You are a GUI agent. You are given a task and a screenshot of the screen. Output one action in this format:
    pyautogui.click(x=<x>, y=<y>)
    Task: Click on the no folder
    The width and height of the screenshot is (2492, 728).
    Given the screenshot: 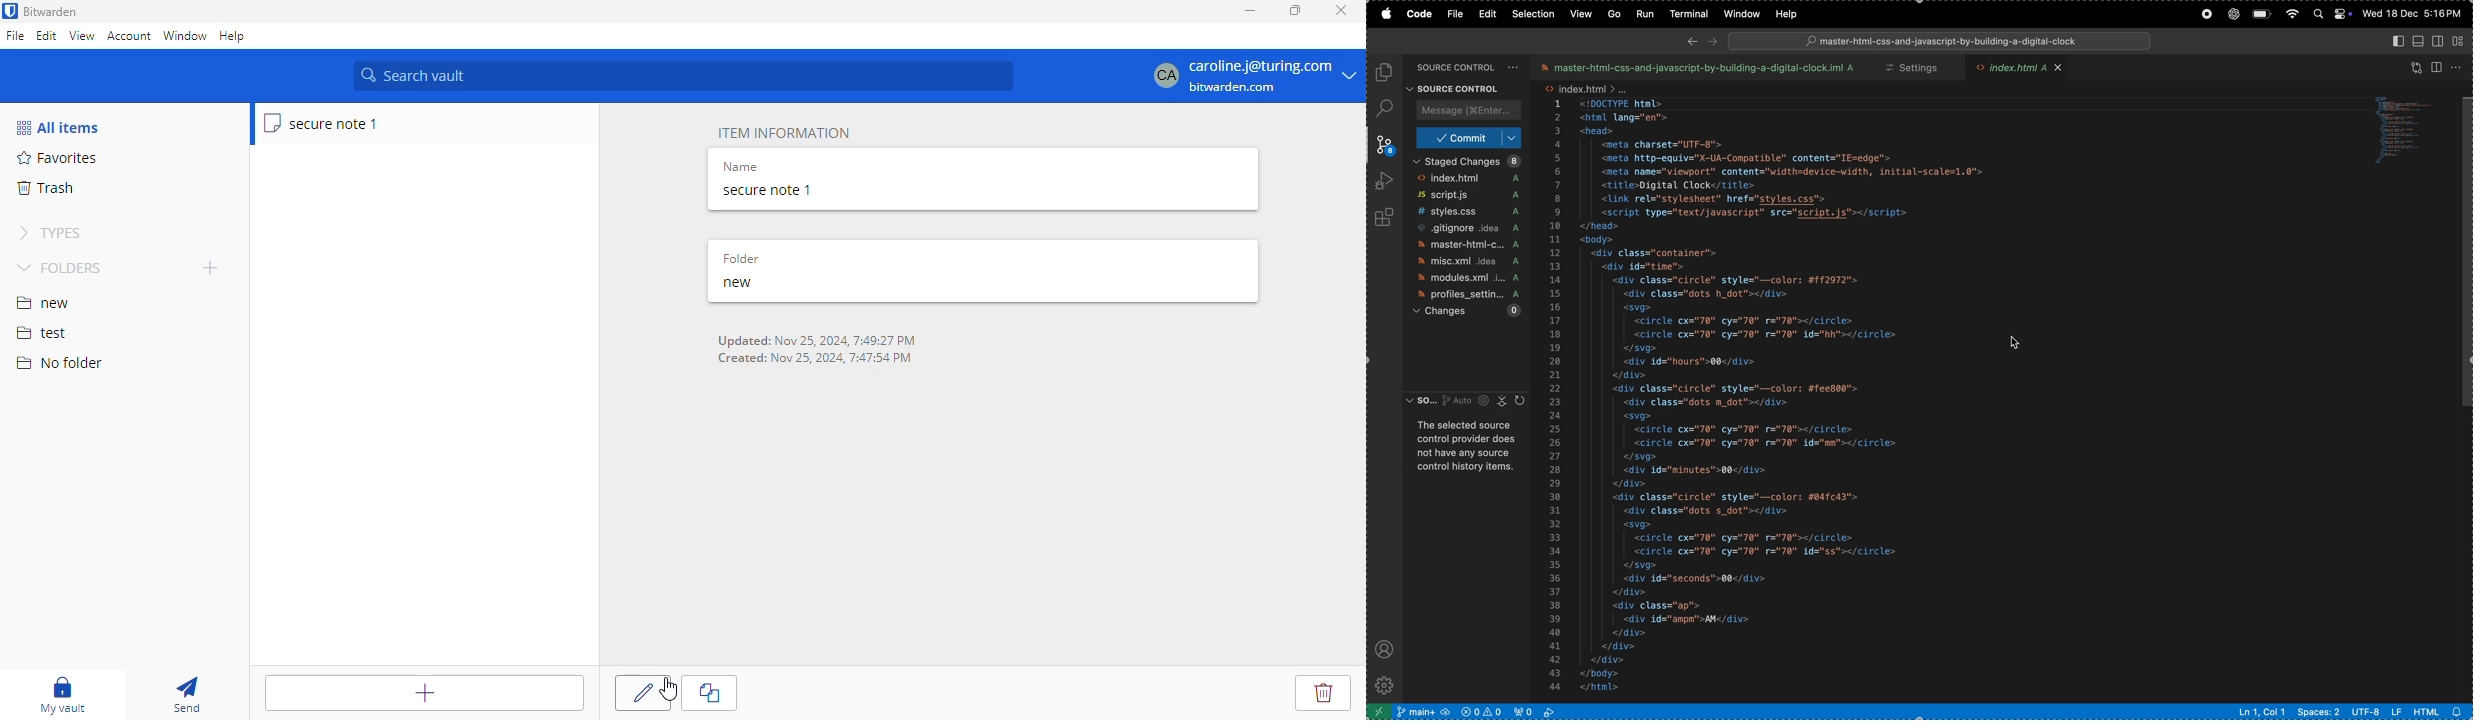 What is the action you would take?
    pyautogui.click(x=59, y=362)
    